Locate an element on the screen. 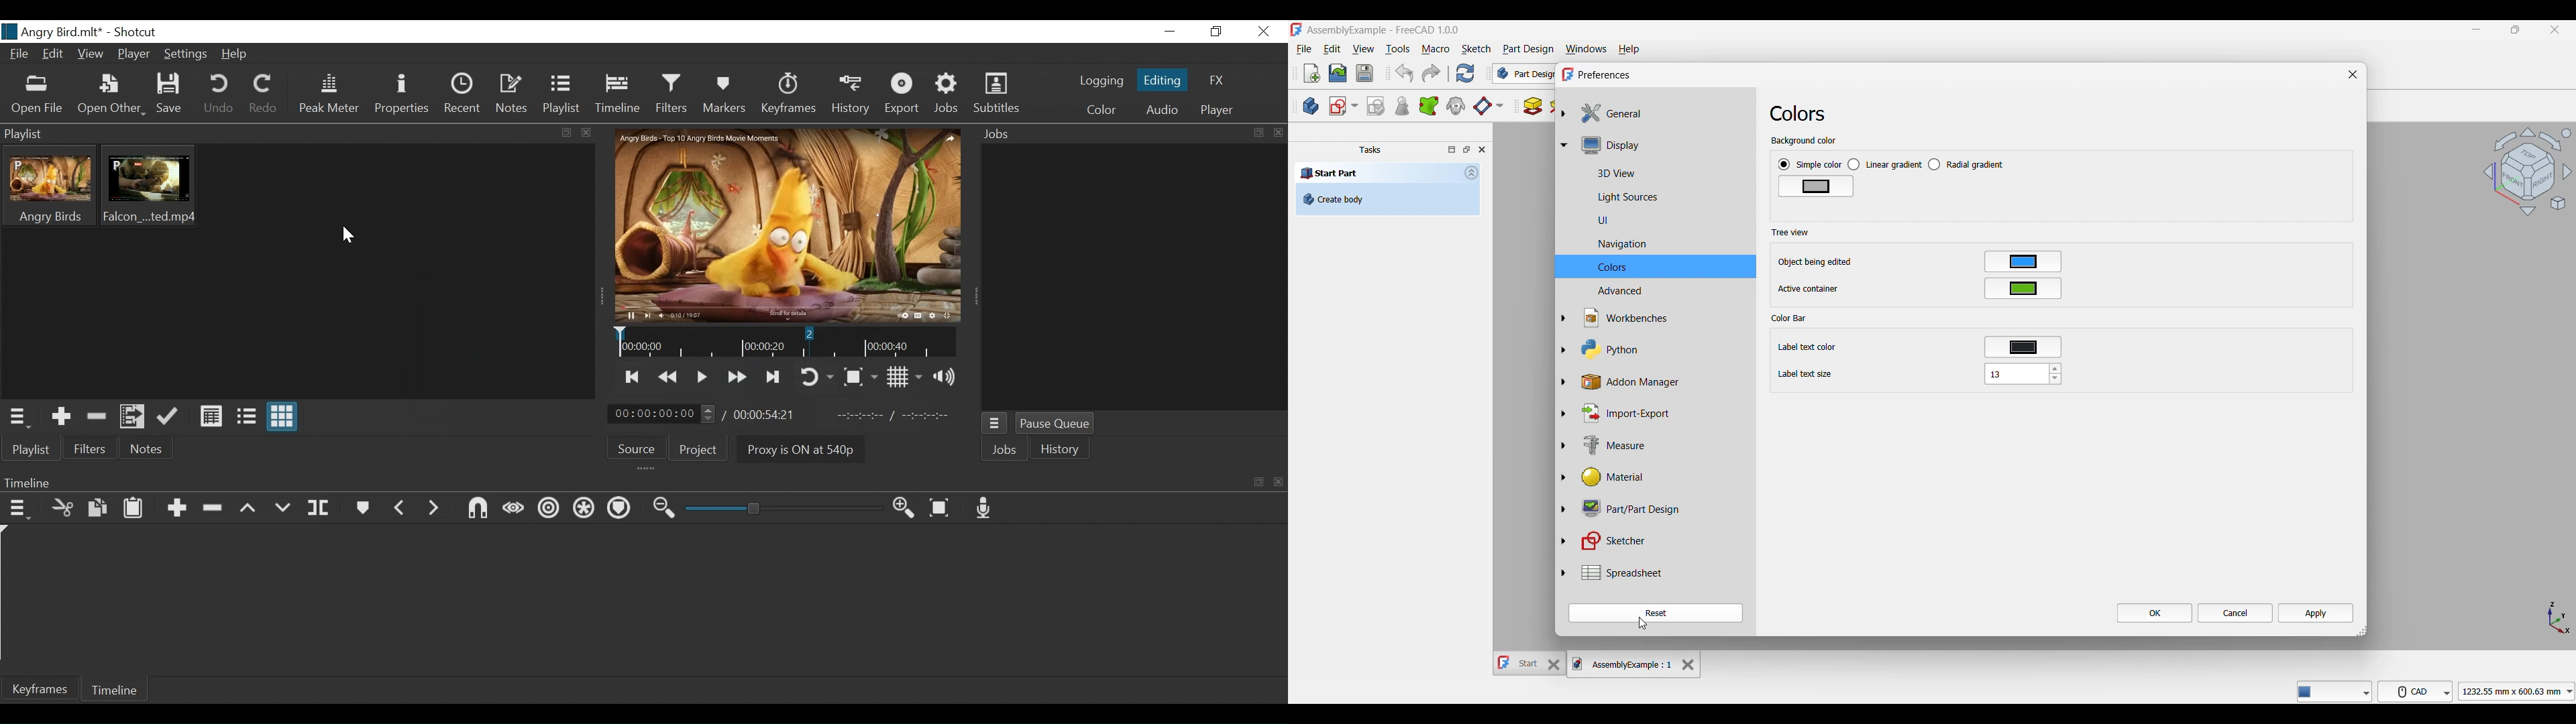 This screenshot has height=728, width=2576. Object being edited is located at coordinates (1817, 262).